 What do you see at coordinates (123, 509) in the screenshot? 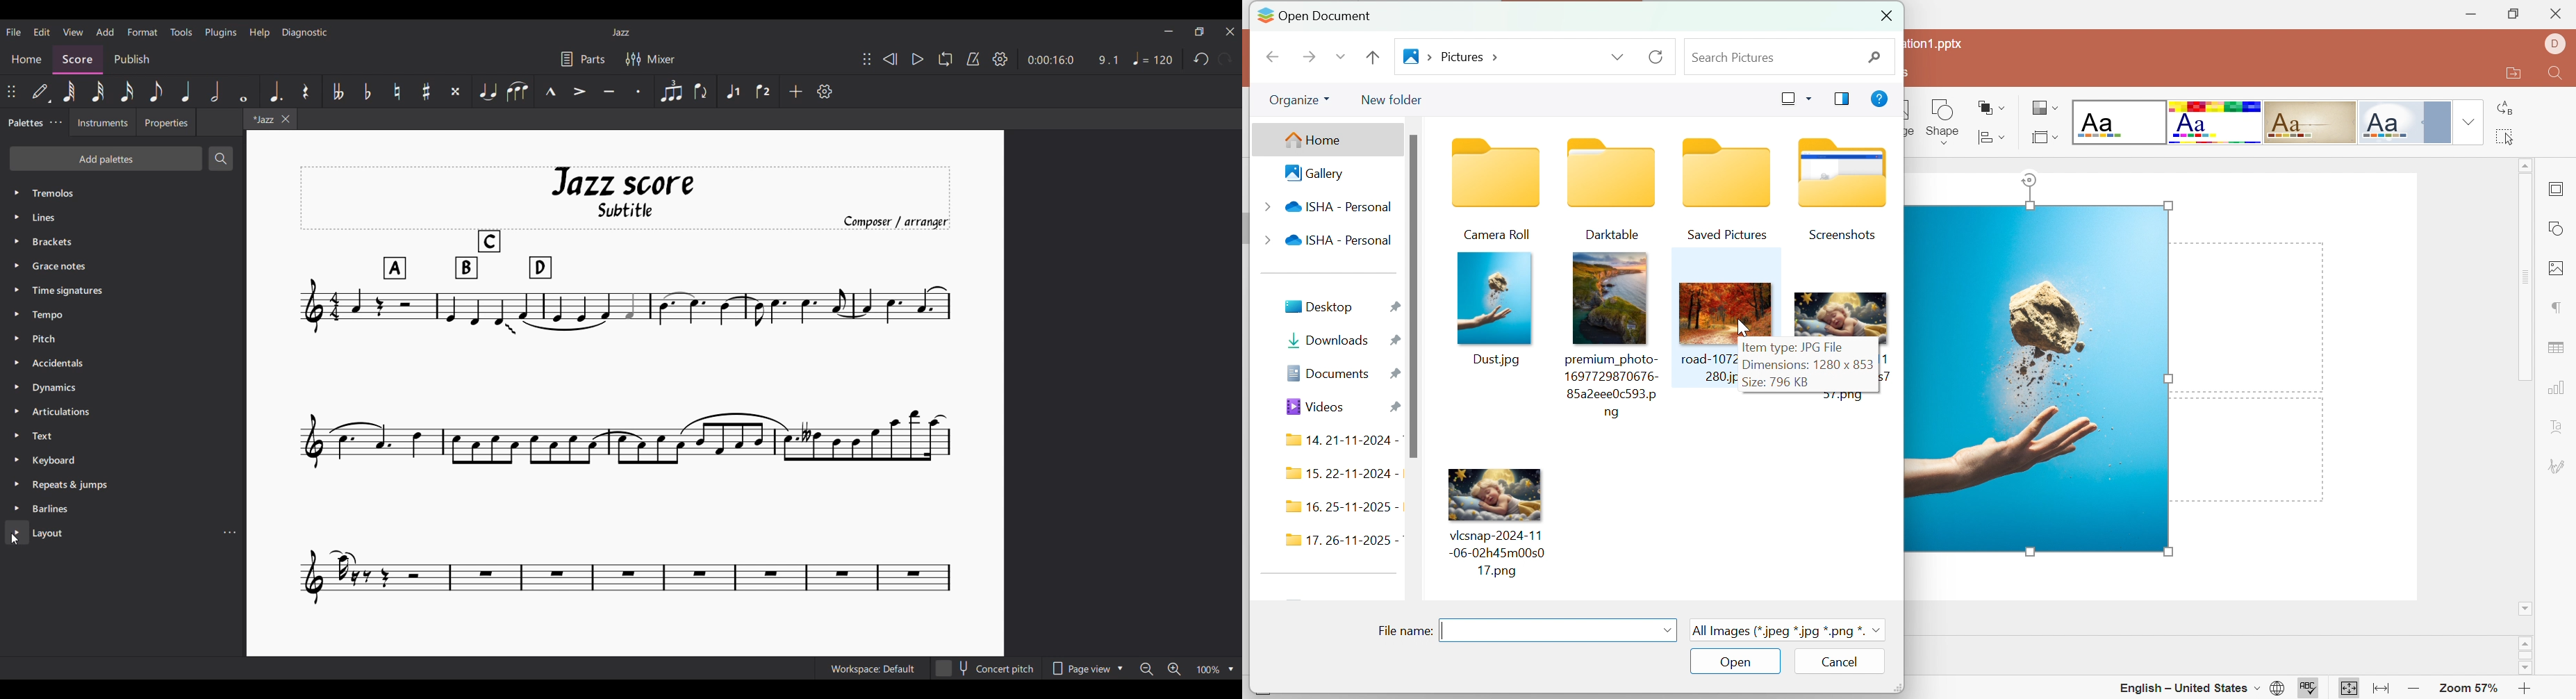
I see `Barlines` at bounding box center [123, 509].